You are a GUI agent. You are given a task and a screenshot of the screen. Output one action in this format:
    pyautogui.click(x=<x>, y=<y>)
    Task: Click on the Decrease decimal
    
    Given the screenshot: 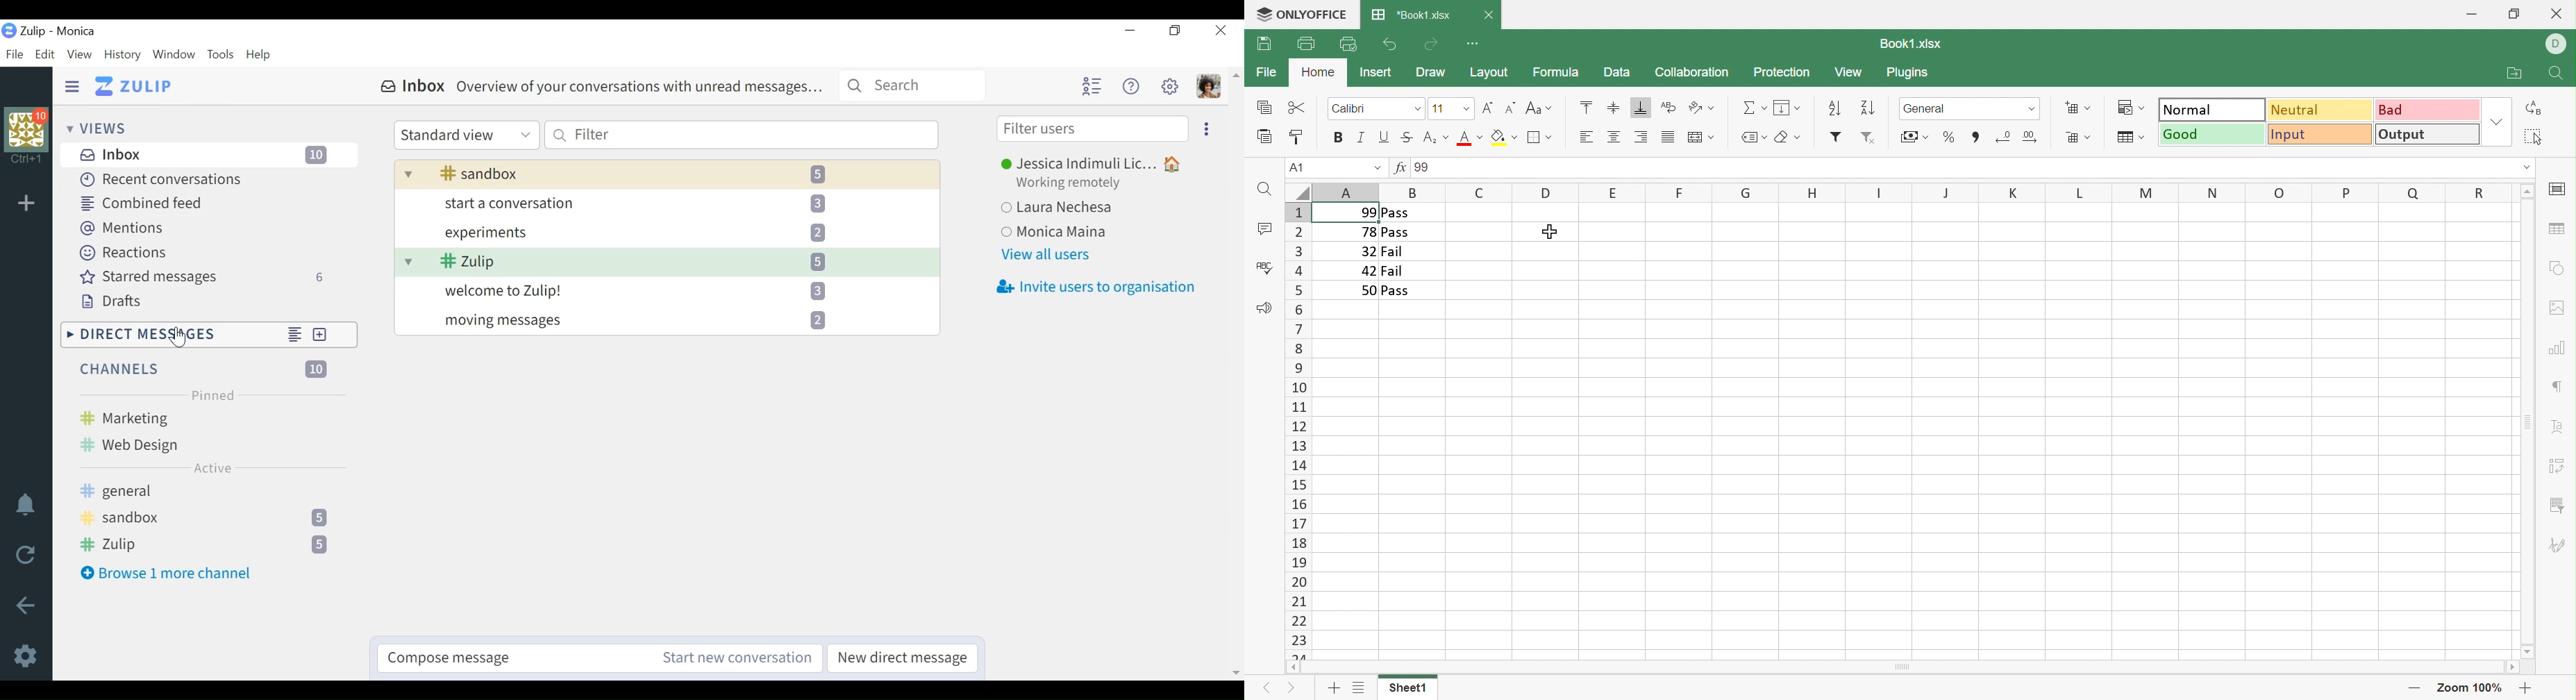 What is the action you would take?
    pyautogui.click(x=2002, y=136)
    